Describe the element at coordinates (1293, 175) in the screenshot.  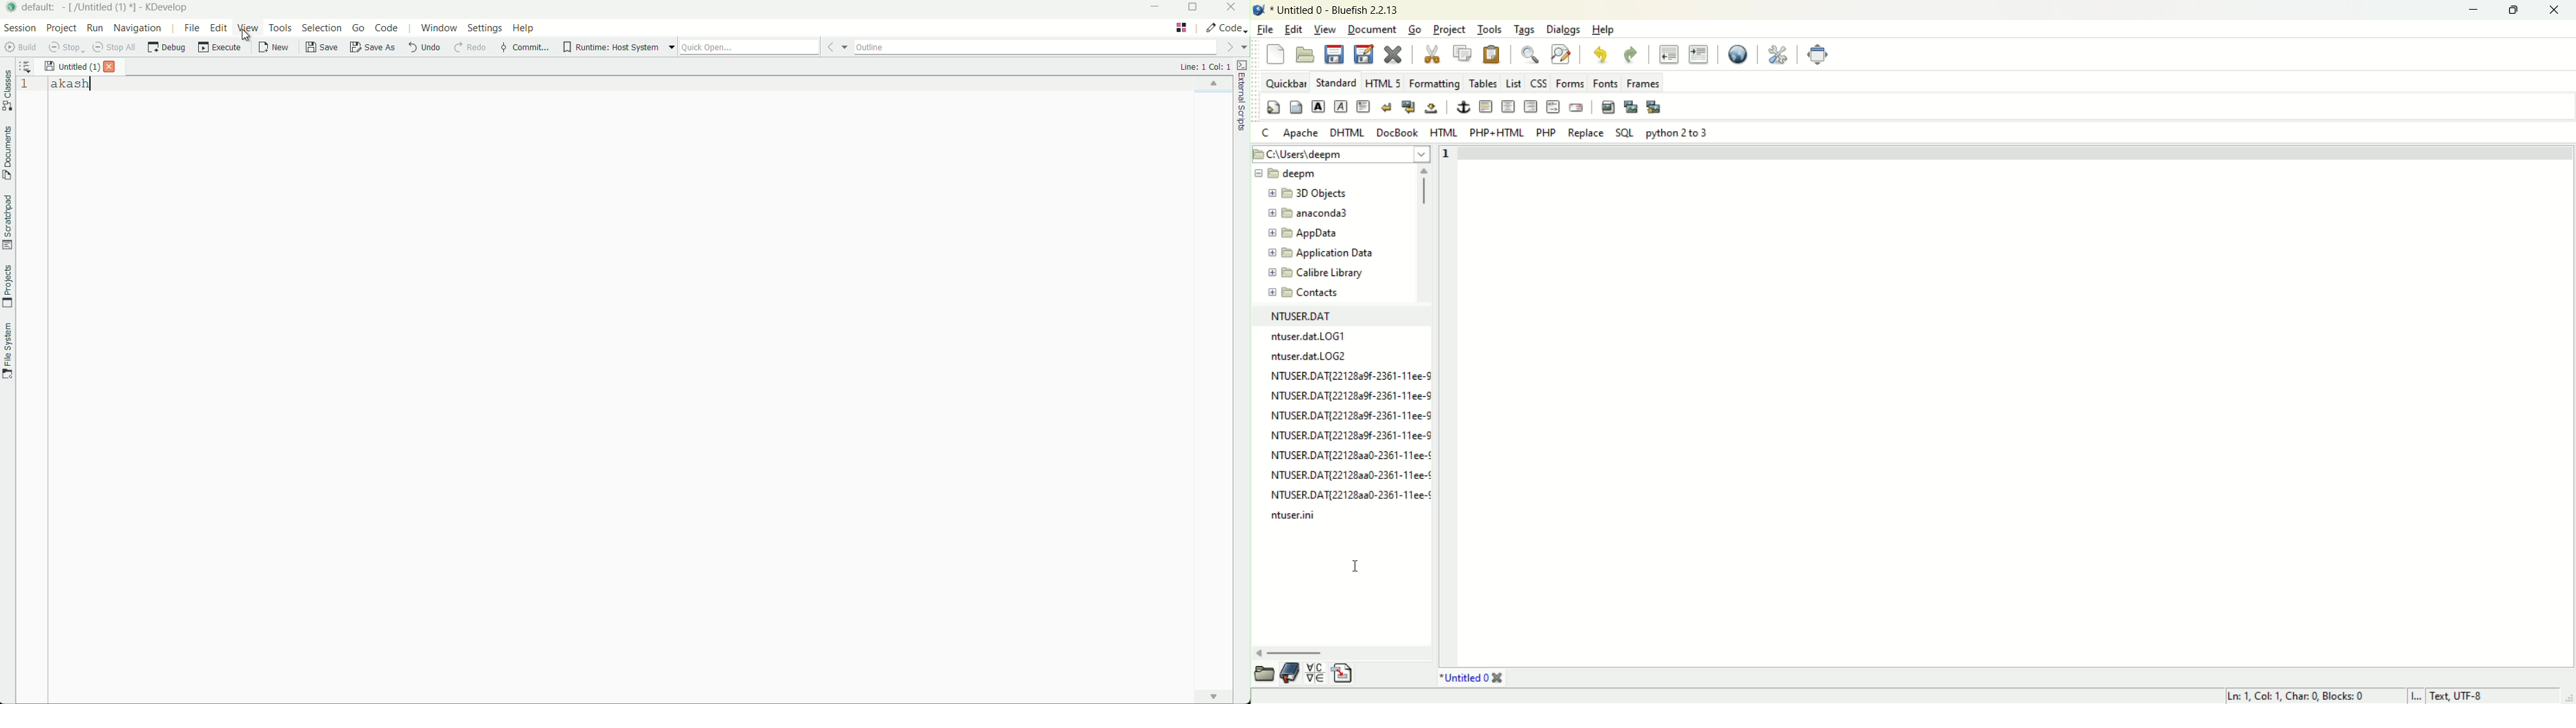
I see `folder name` at that location.